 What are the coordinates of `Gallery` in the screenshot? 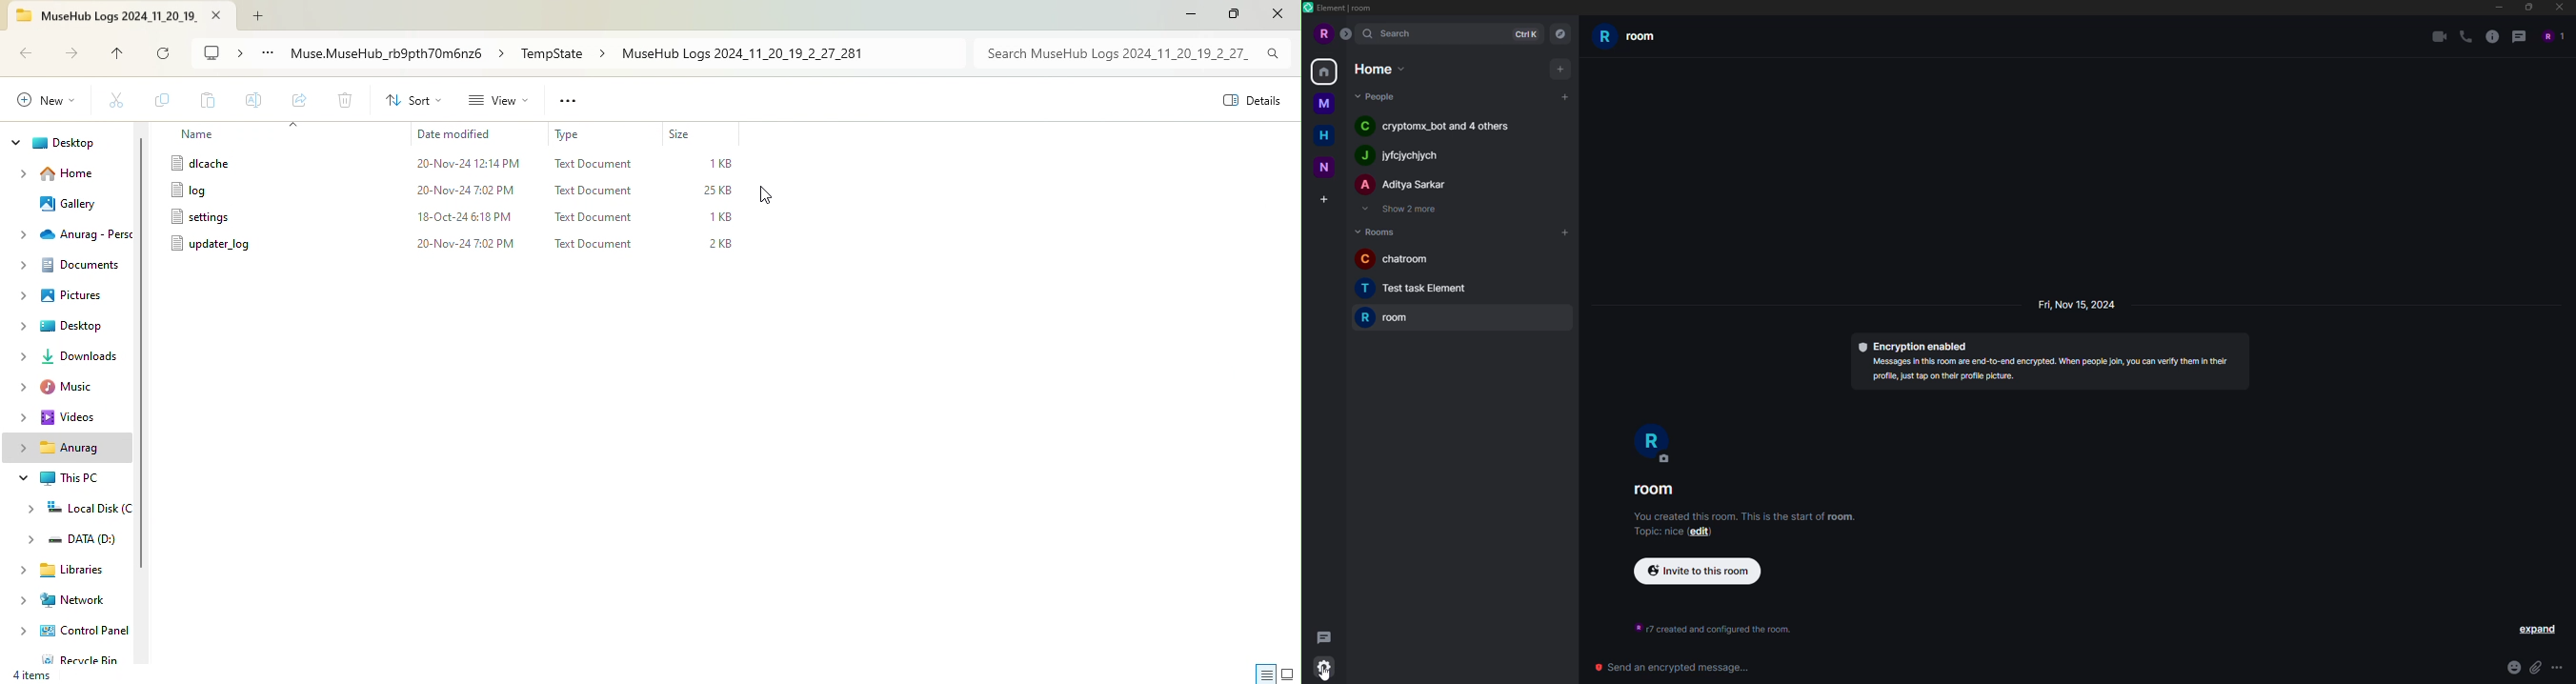 It's located at (66, 207).